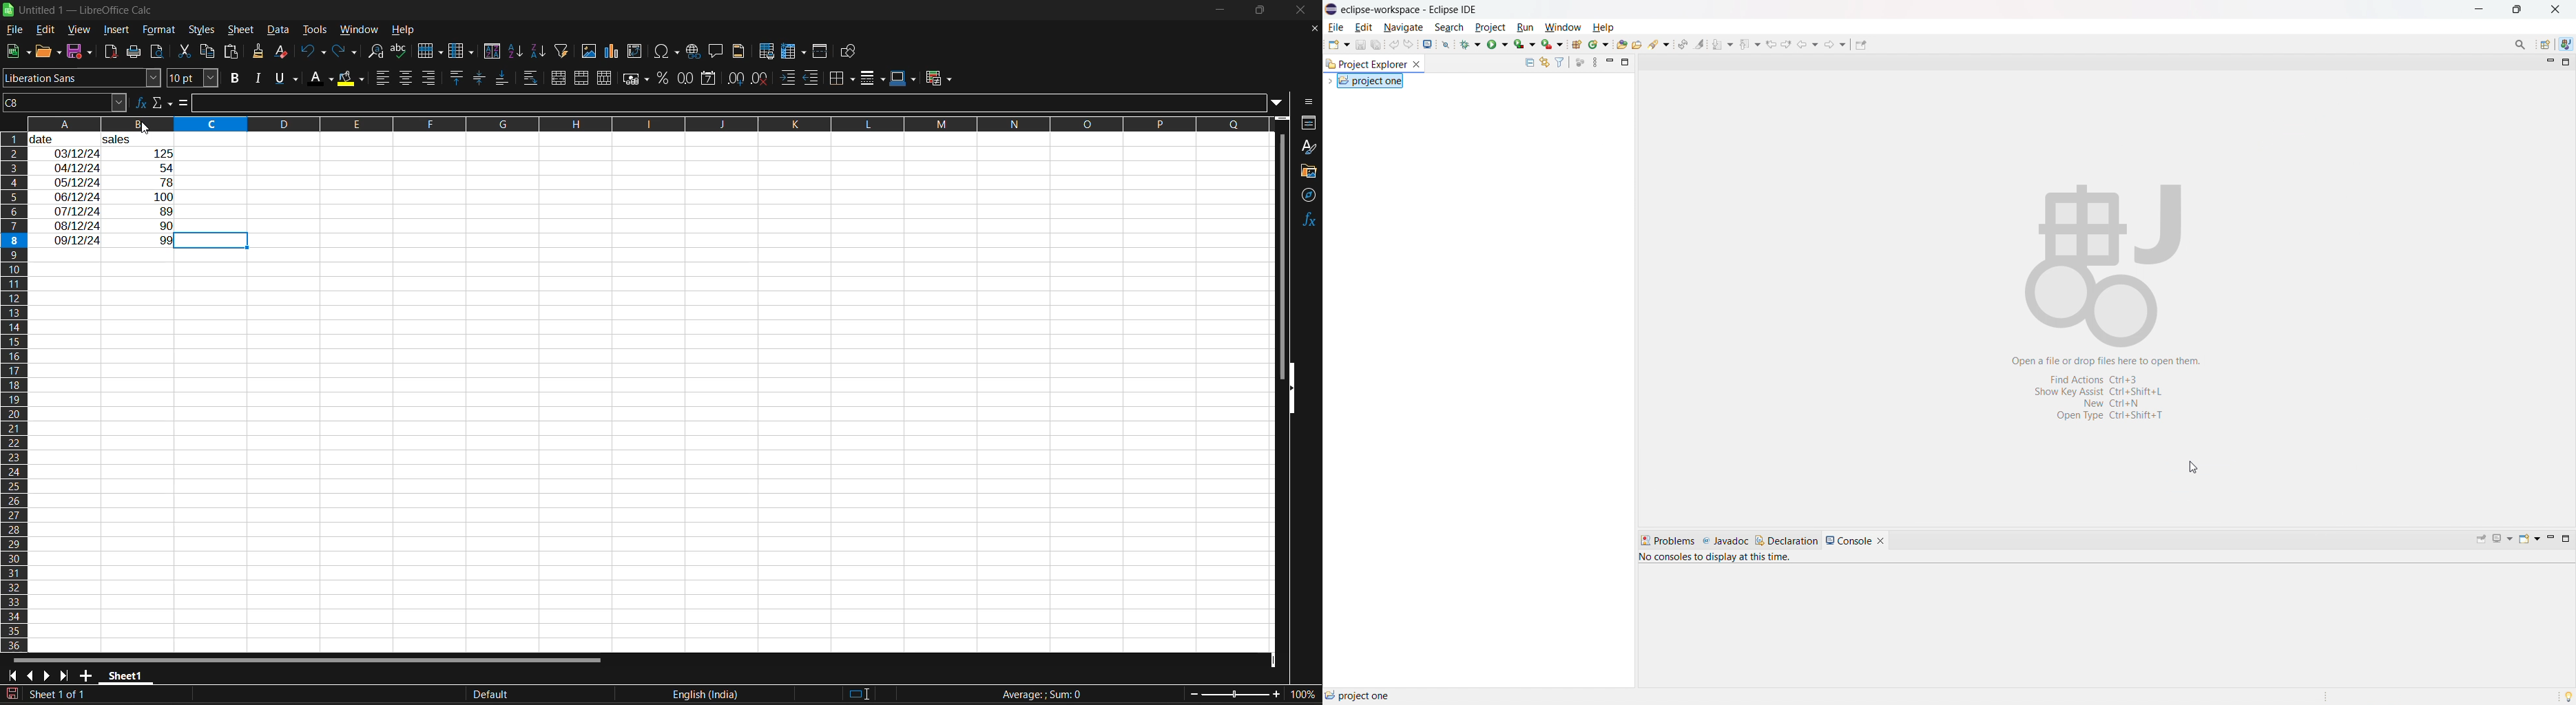 The width and height of the screenshot is (2576, 728). Describe the element at coordinates (380, 53) in the screenshot. I see `find and replace` at that location.